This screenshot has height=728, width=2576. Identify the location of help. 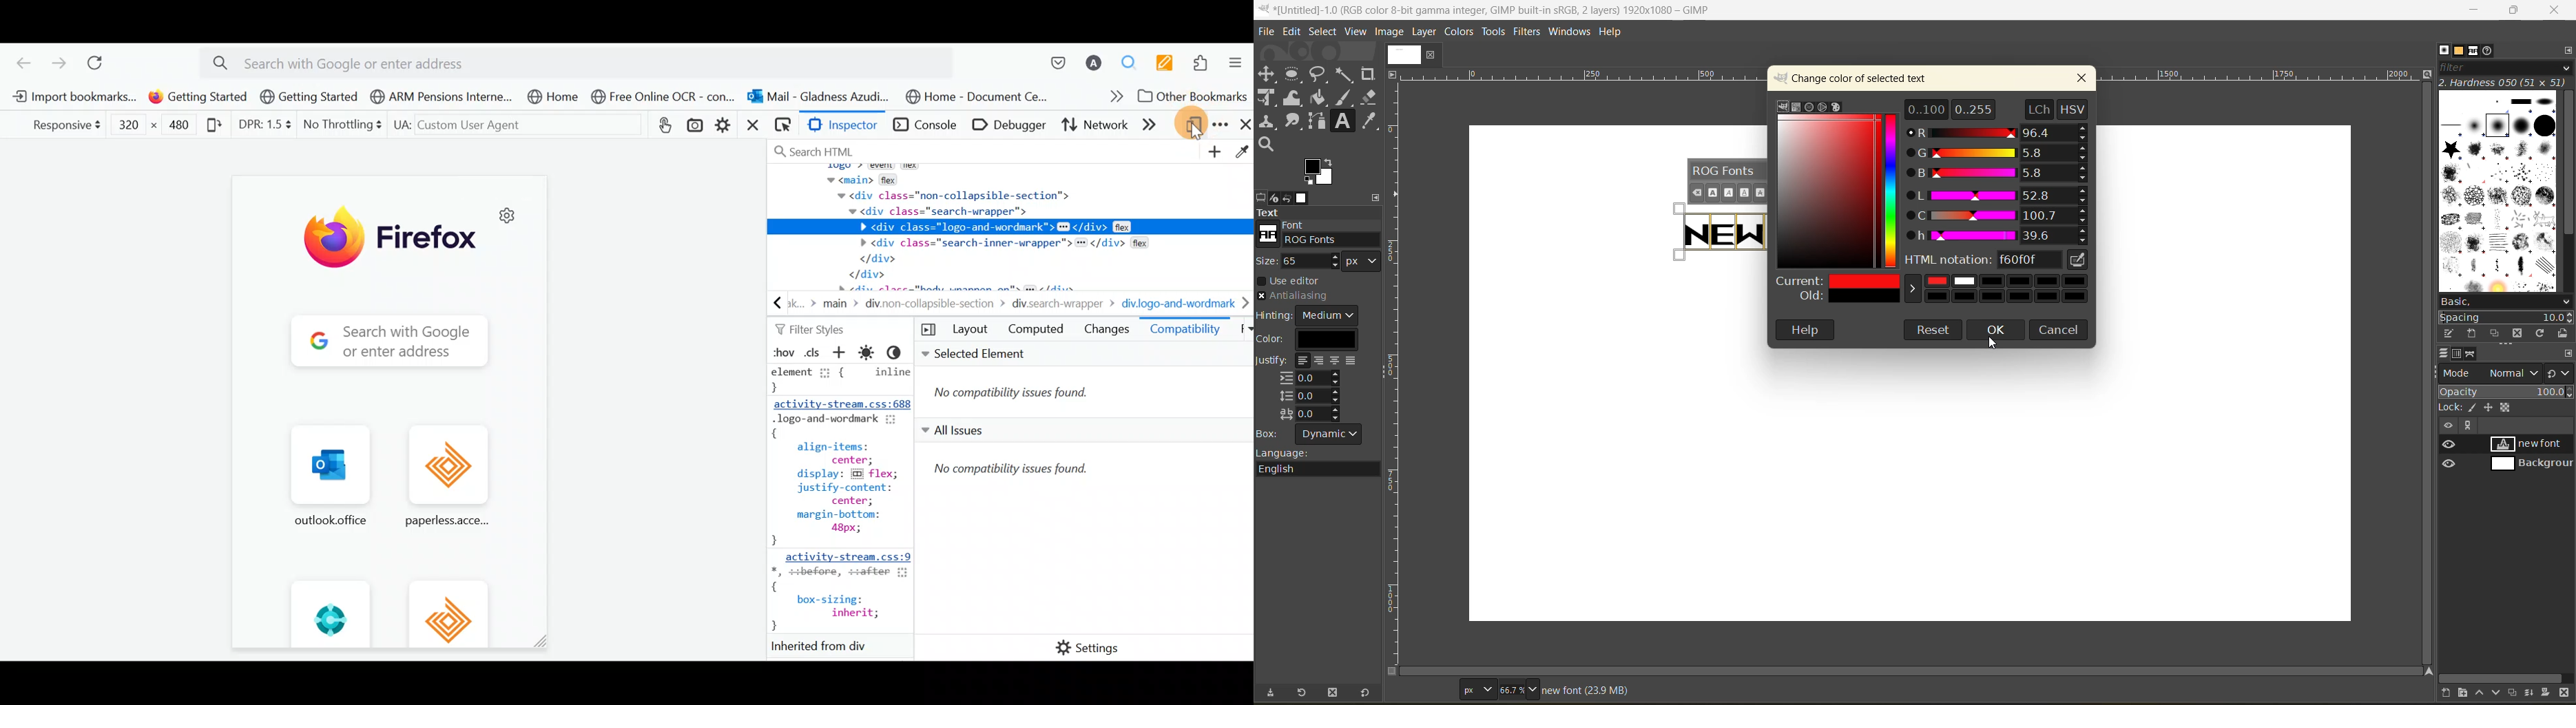
(1617, 34).